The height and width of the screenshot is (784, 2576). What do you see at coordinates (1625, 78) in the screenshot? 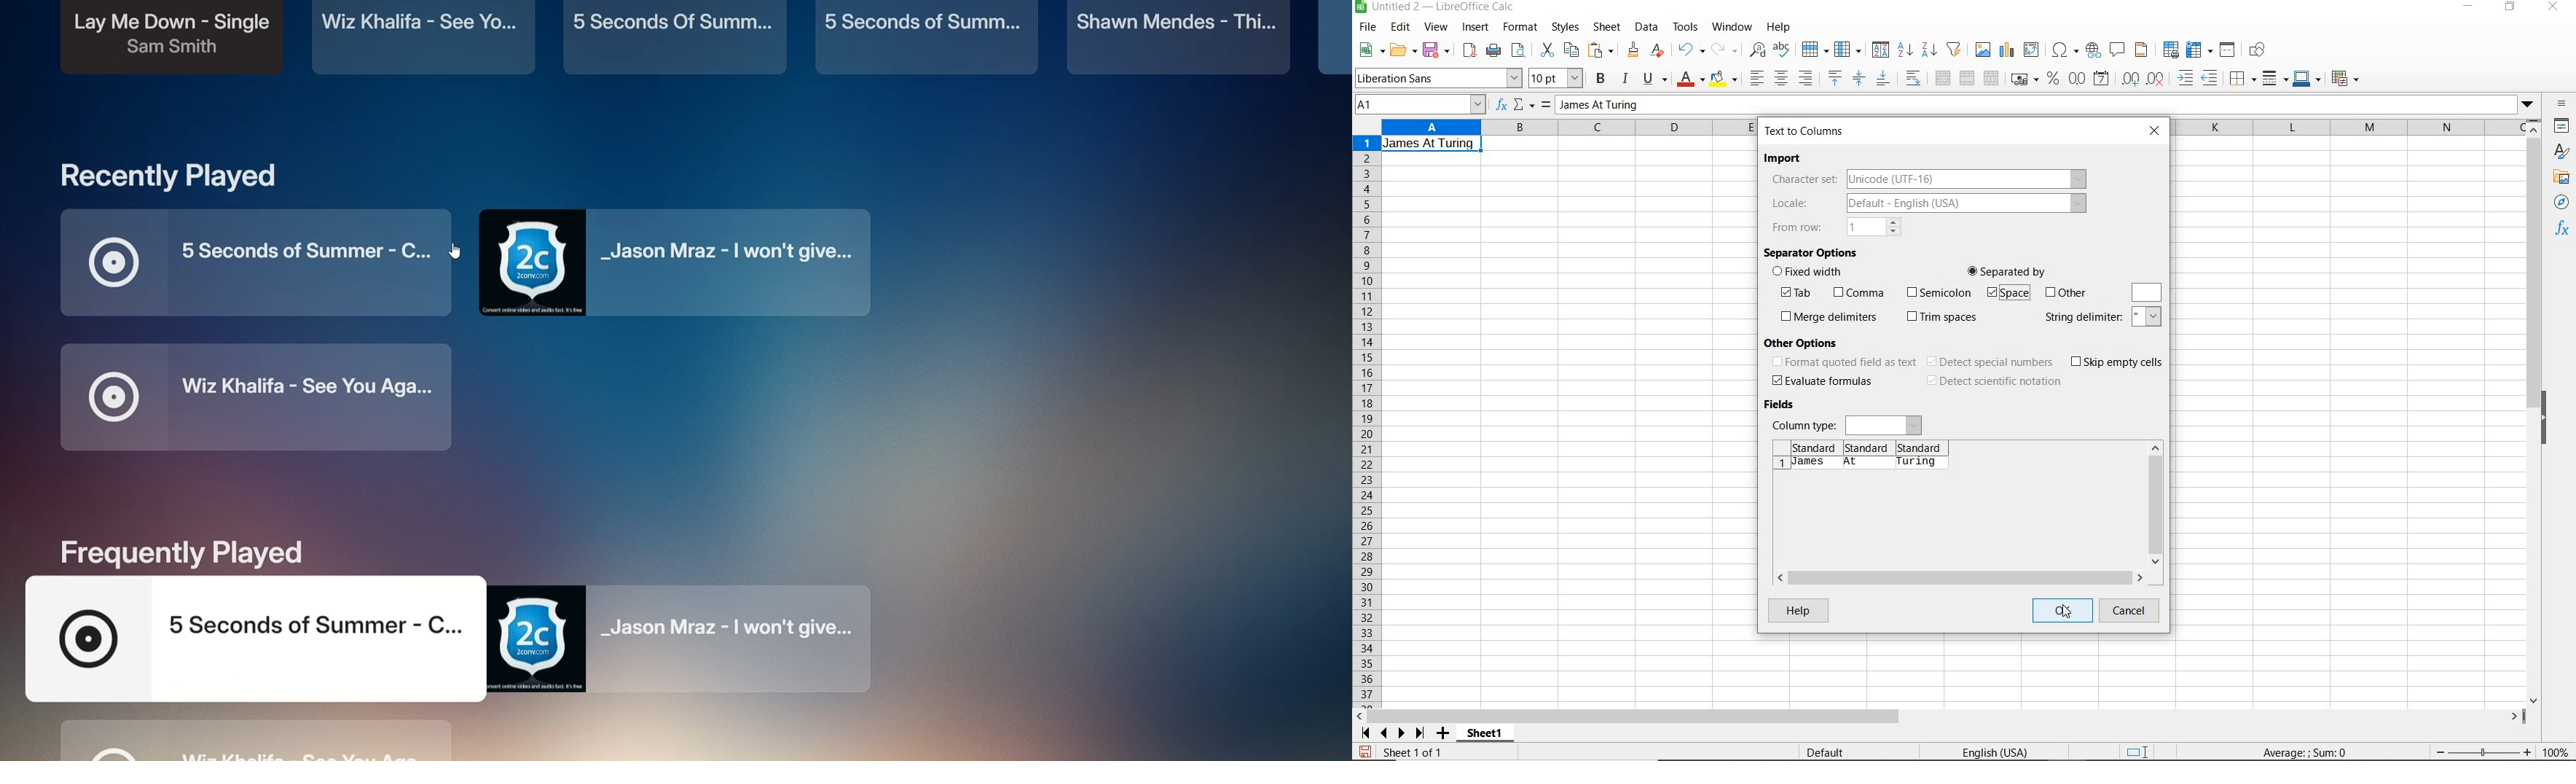
I see `italic` at bounding box center [1625, 78].